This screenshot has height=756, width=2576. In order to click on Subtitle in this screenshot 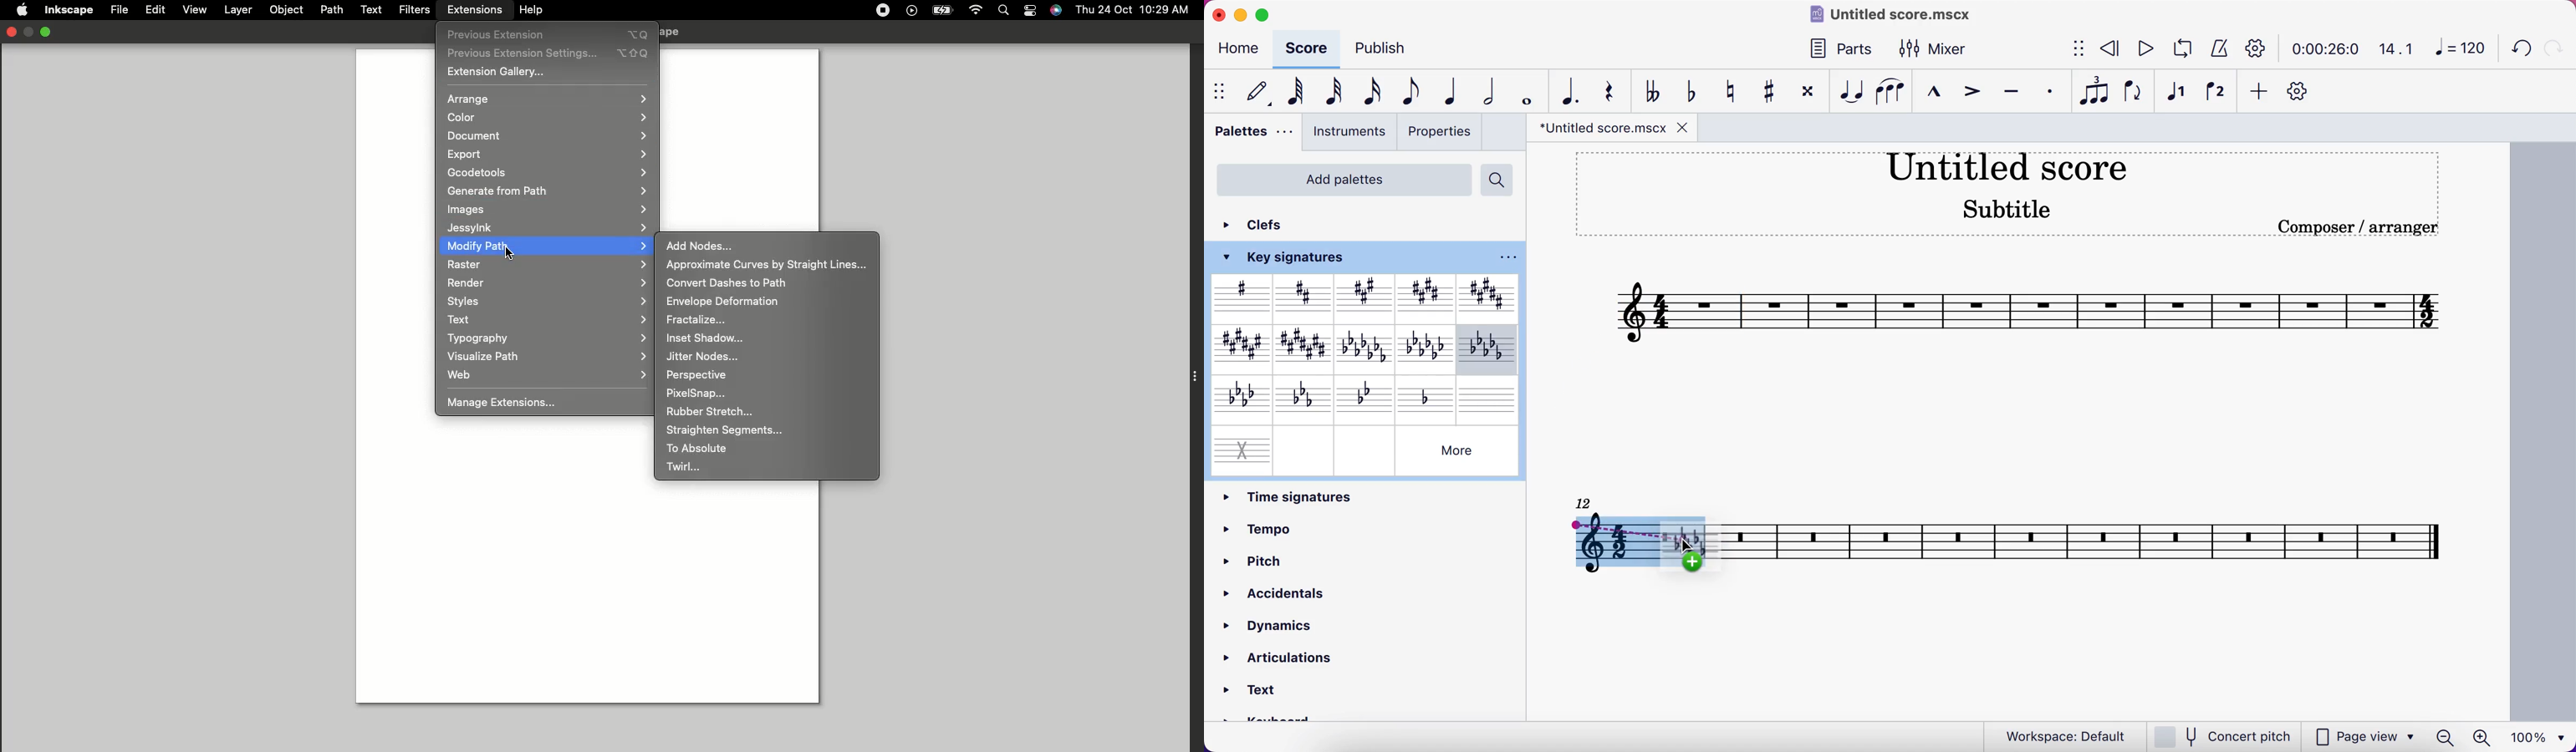, I will do `click(2005, 209)`.